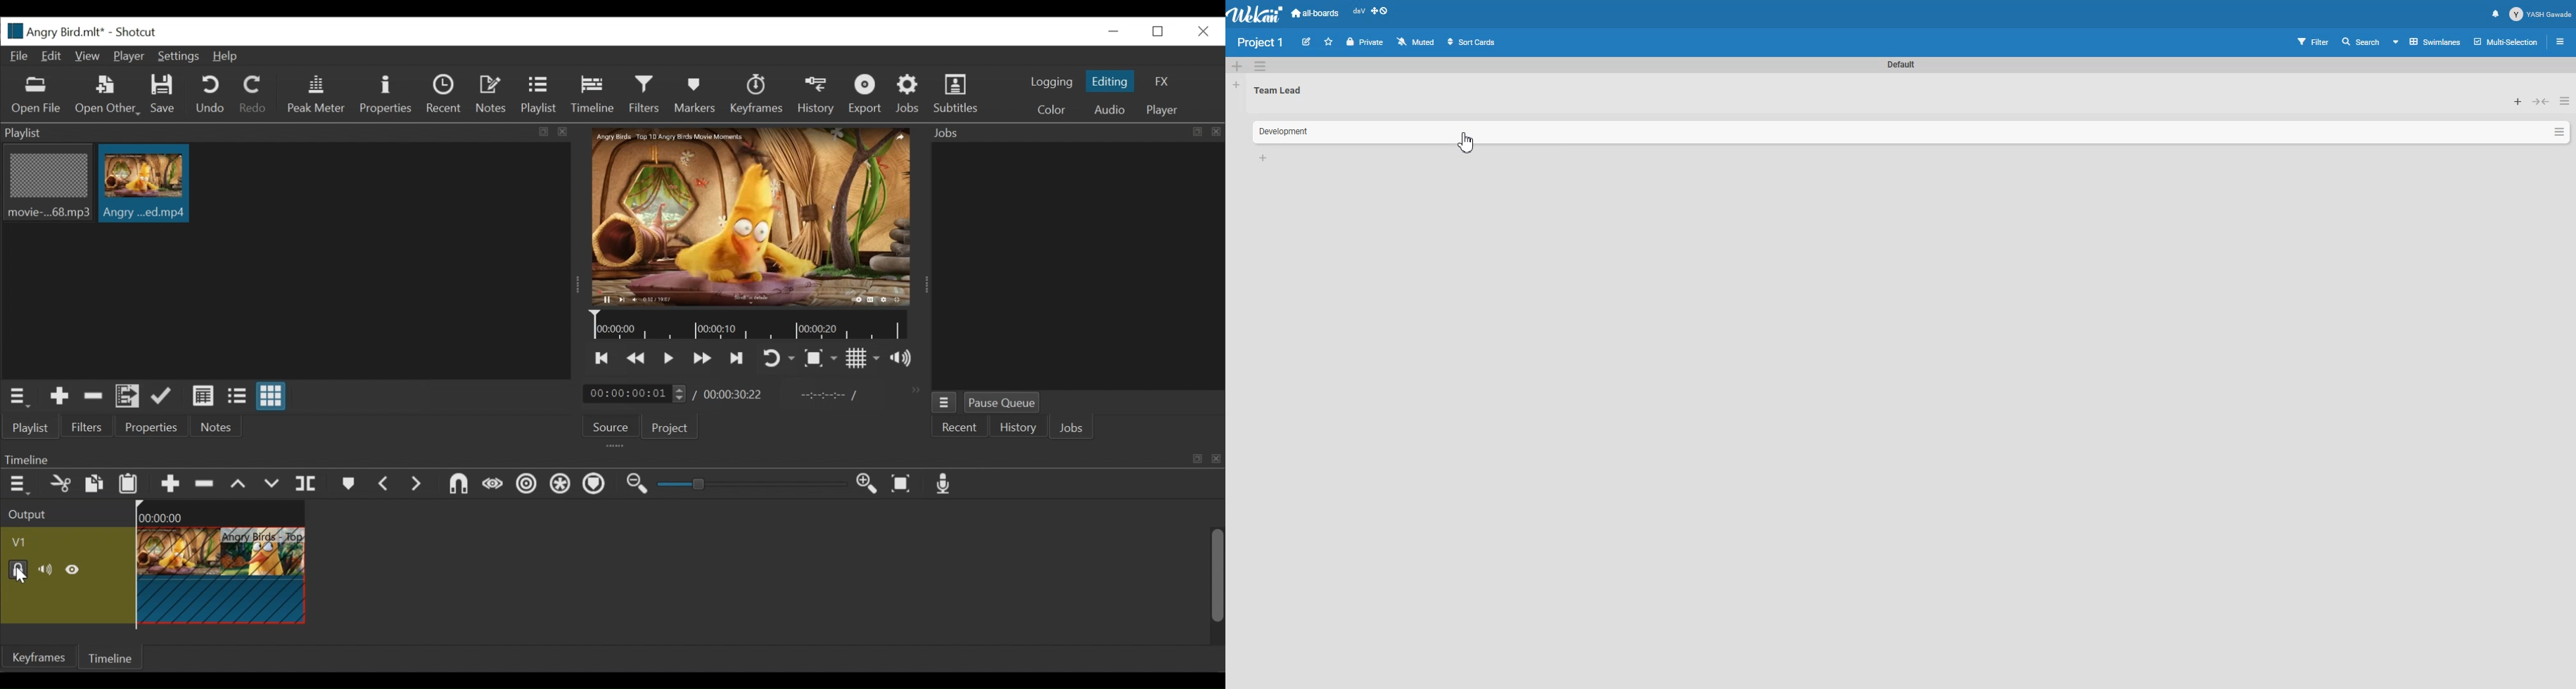  Describe the element at coordinates (611, 425) in the screenshot. I see `Source` at that location.